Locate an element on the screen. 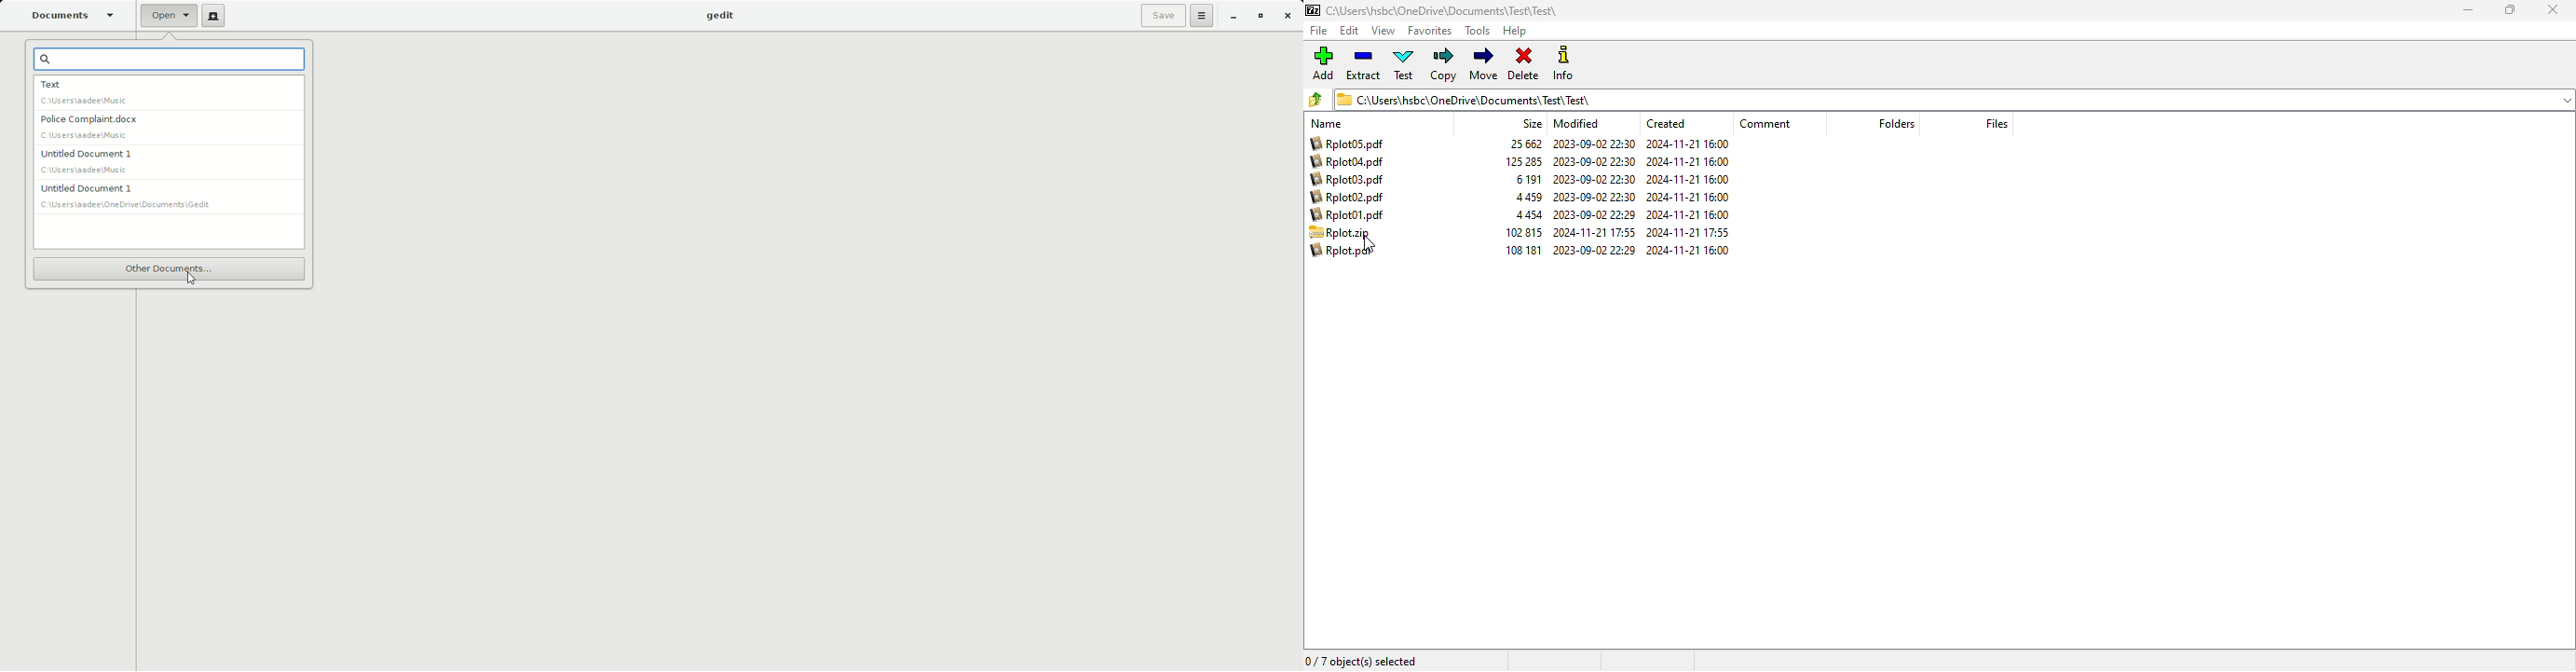  2023-09-02 22:30  2024-11-21 16:00 is located at coordinates (1643, 179).